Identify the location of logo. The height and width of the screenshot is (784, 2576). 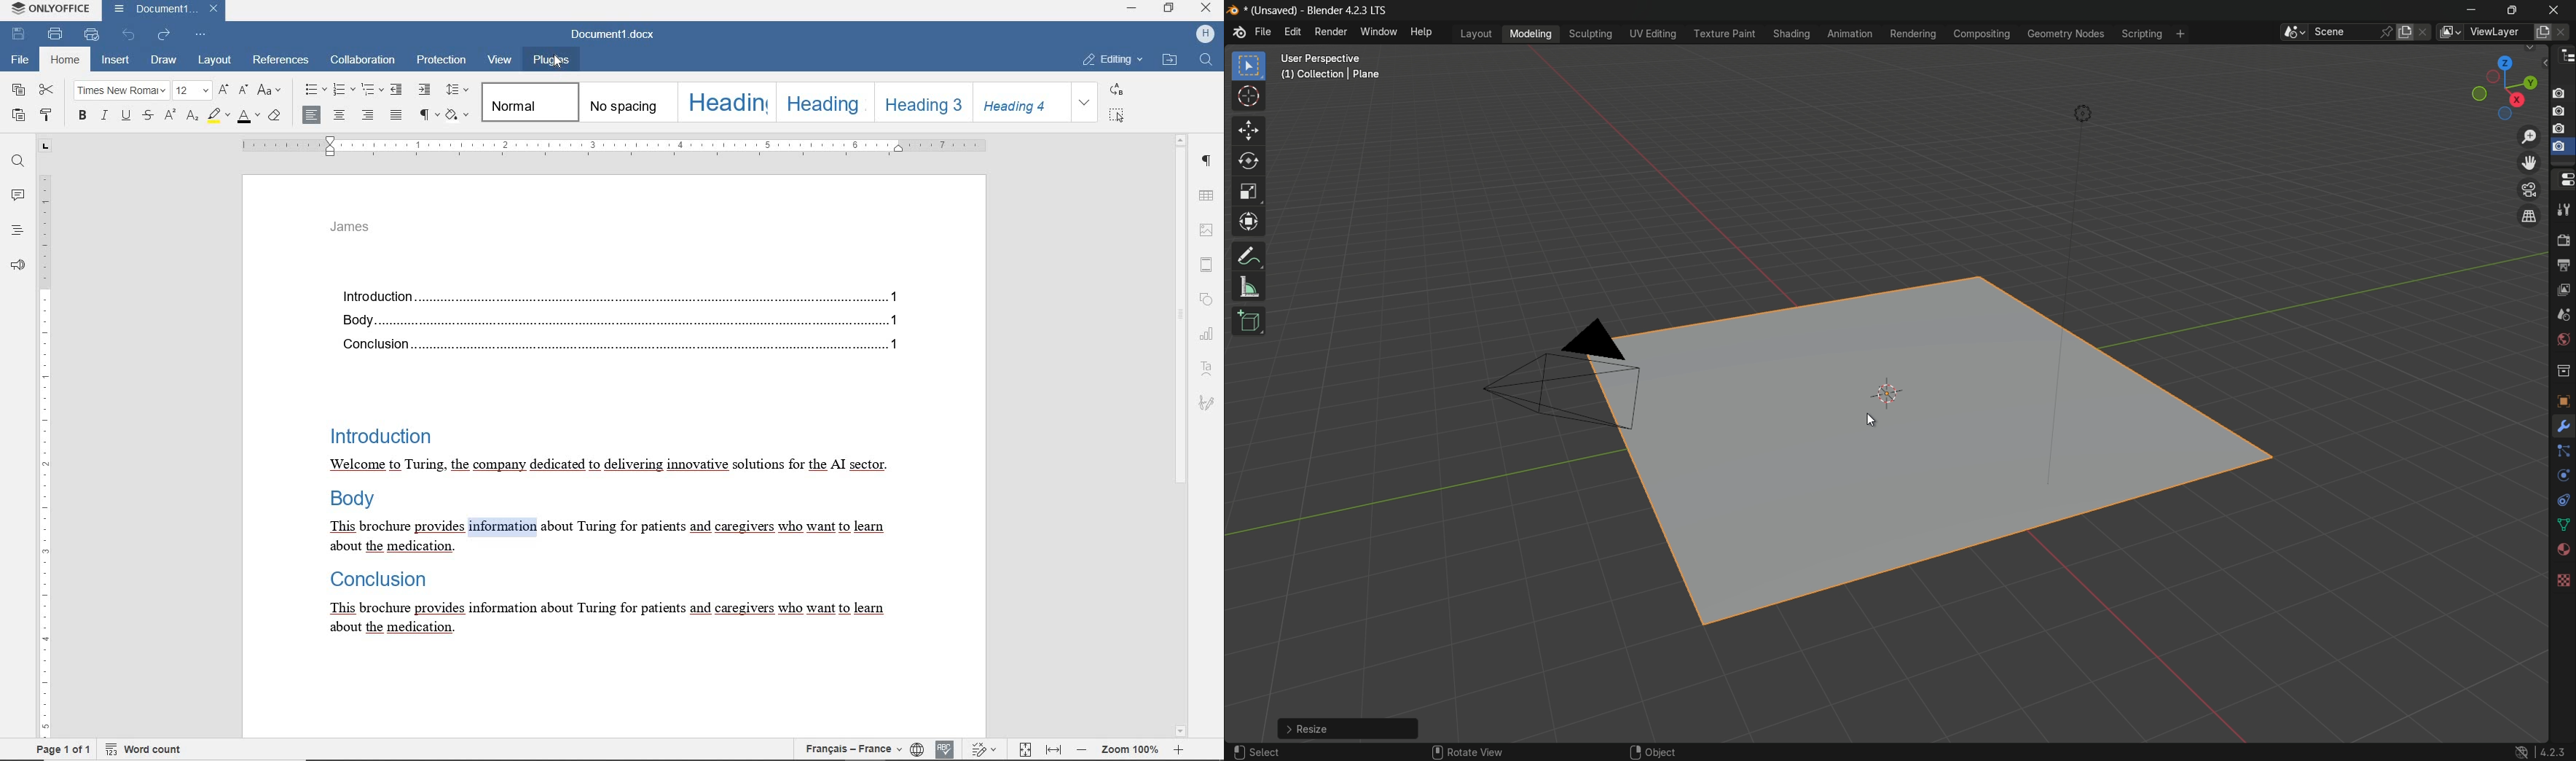
(1237, 35).